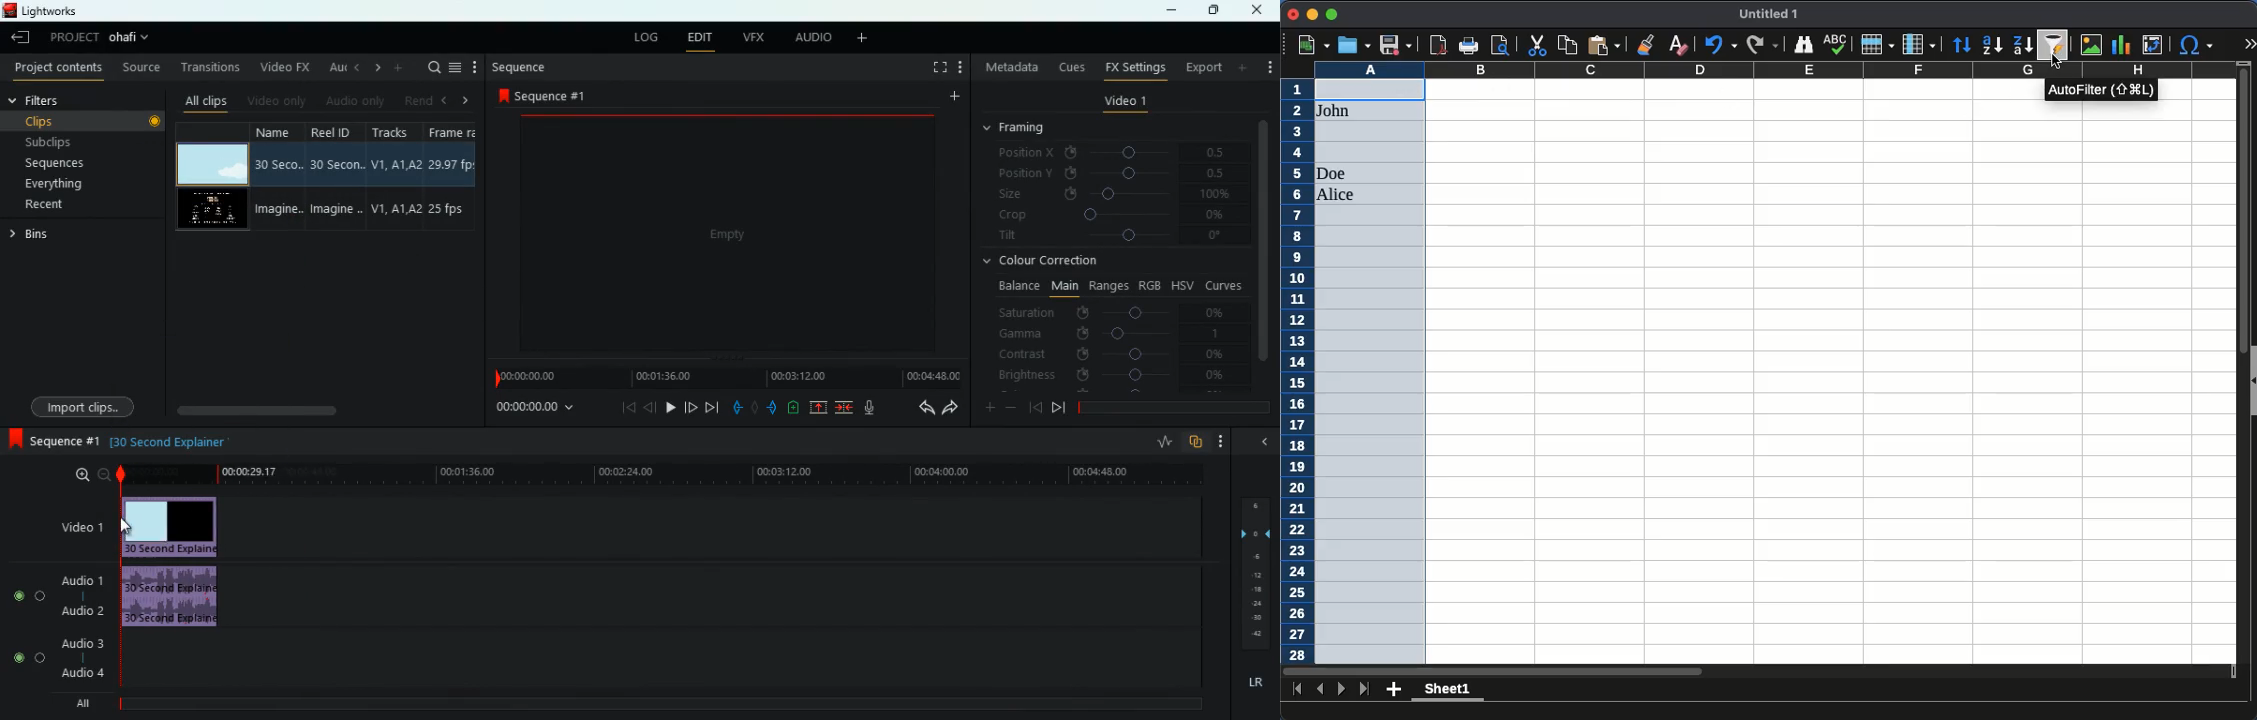 This screenshot has width=2268, height=728. Describe the element at coordinates (1049, 262) in the screenshot. I see `colour correction` at that location.